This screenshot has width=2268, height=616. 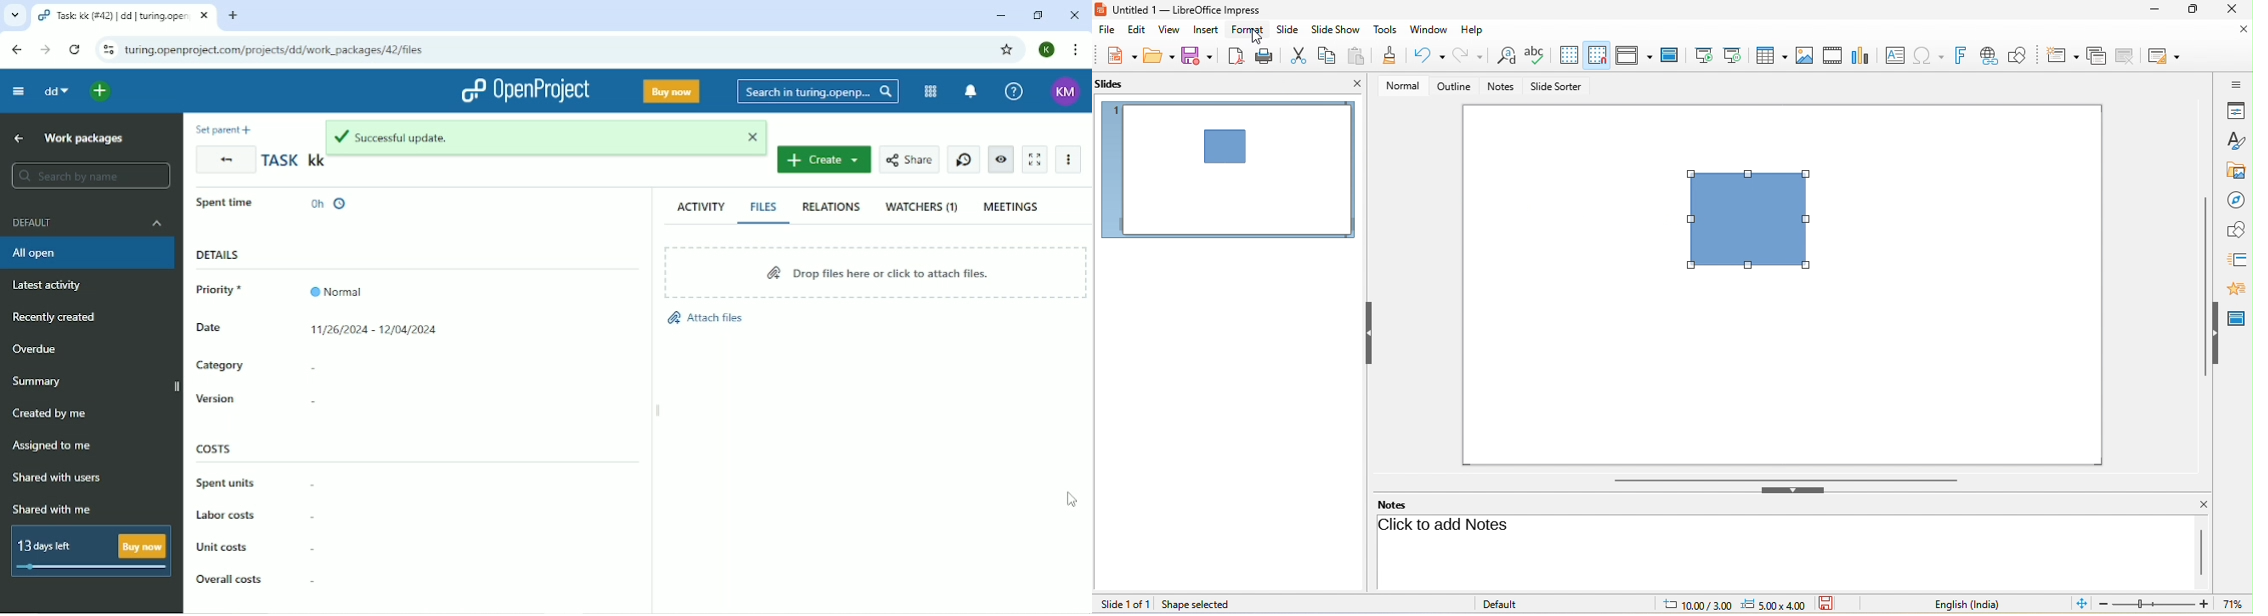 I want to click on Unwatch work package, so click(x=1000, y=159).